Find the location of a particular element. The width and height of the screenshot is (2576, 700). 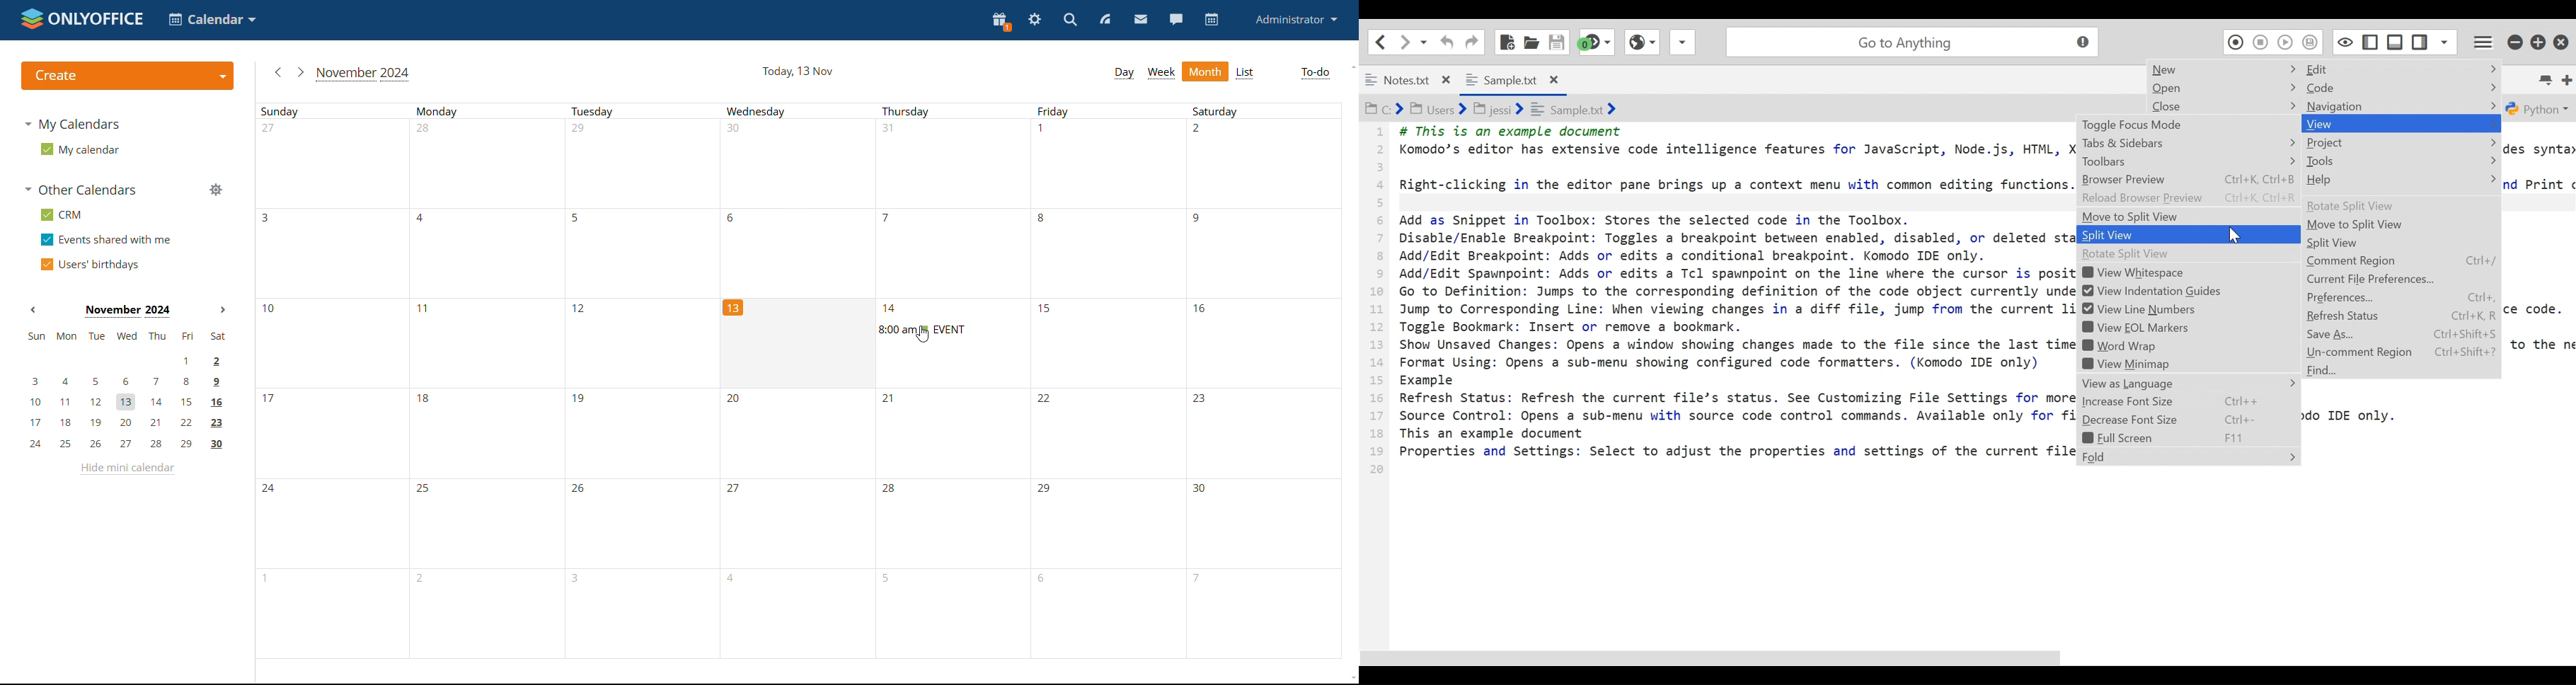

Find... is located at coordinates (2402, 371).